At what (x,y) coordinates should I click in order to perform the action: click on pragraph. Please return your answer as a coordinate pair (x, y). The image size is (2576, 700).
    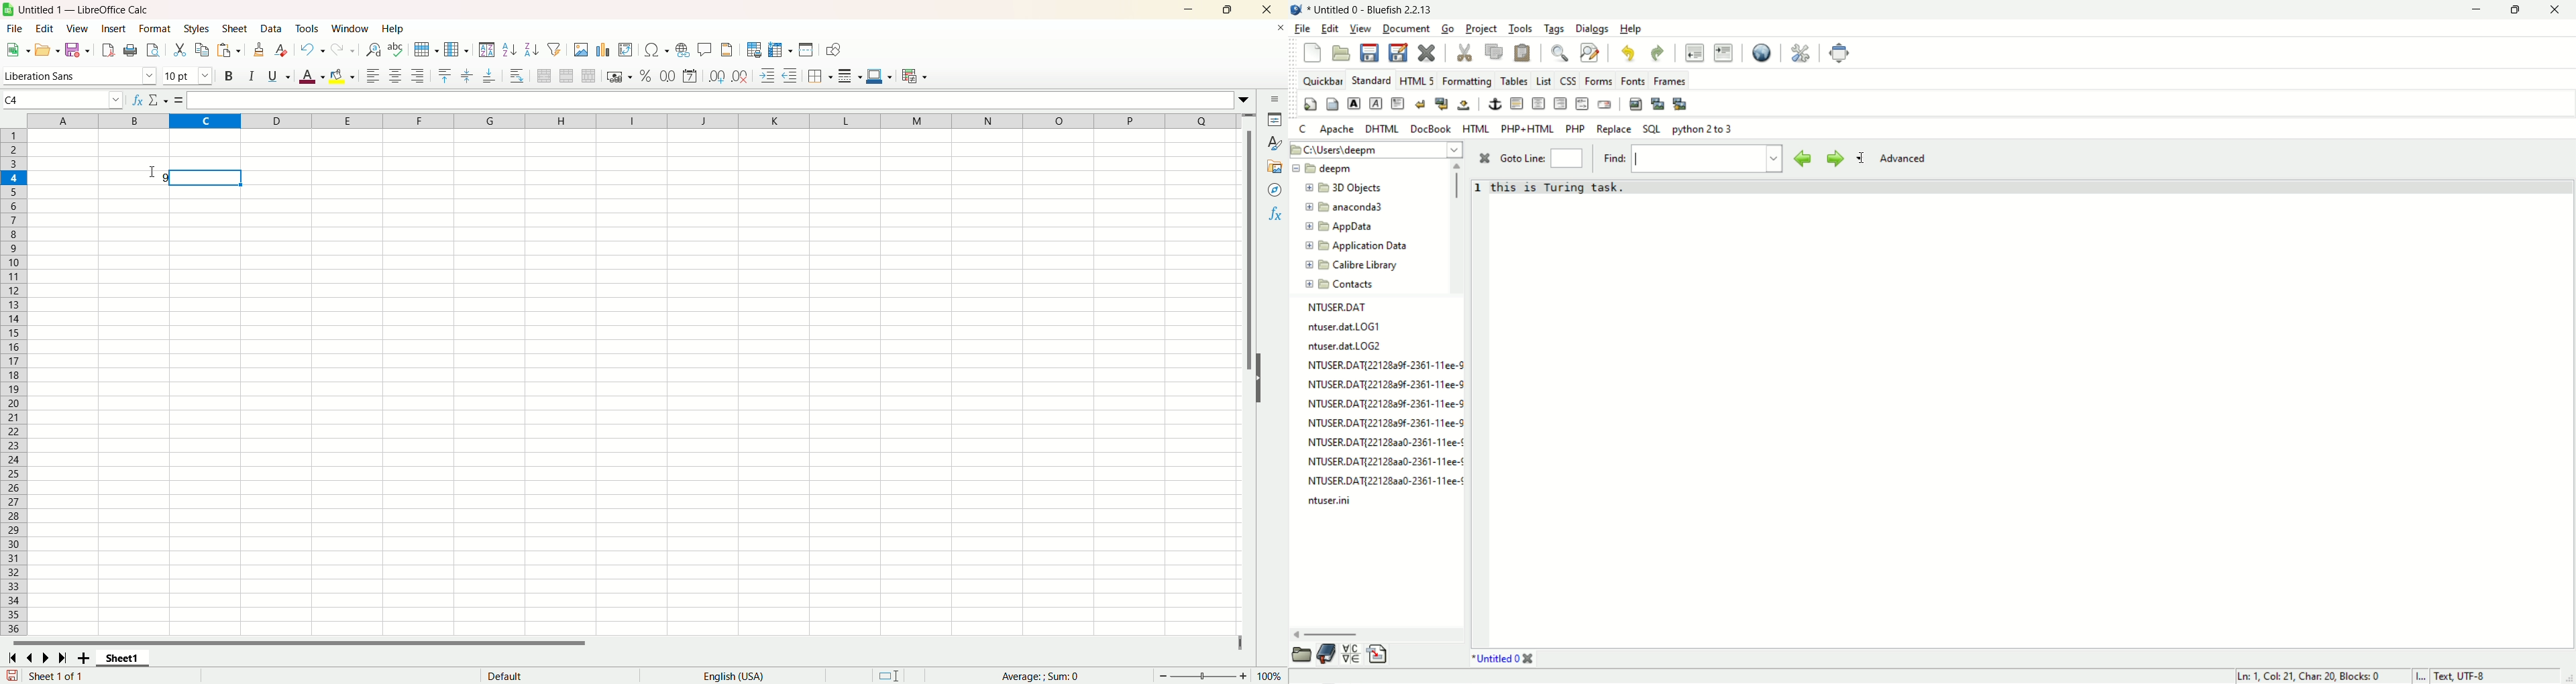
    Looking at the image, I should click on (1398, 103).